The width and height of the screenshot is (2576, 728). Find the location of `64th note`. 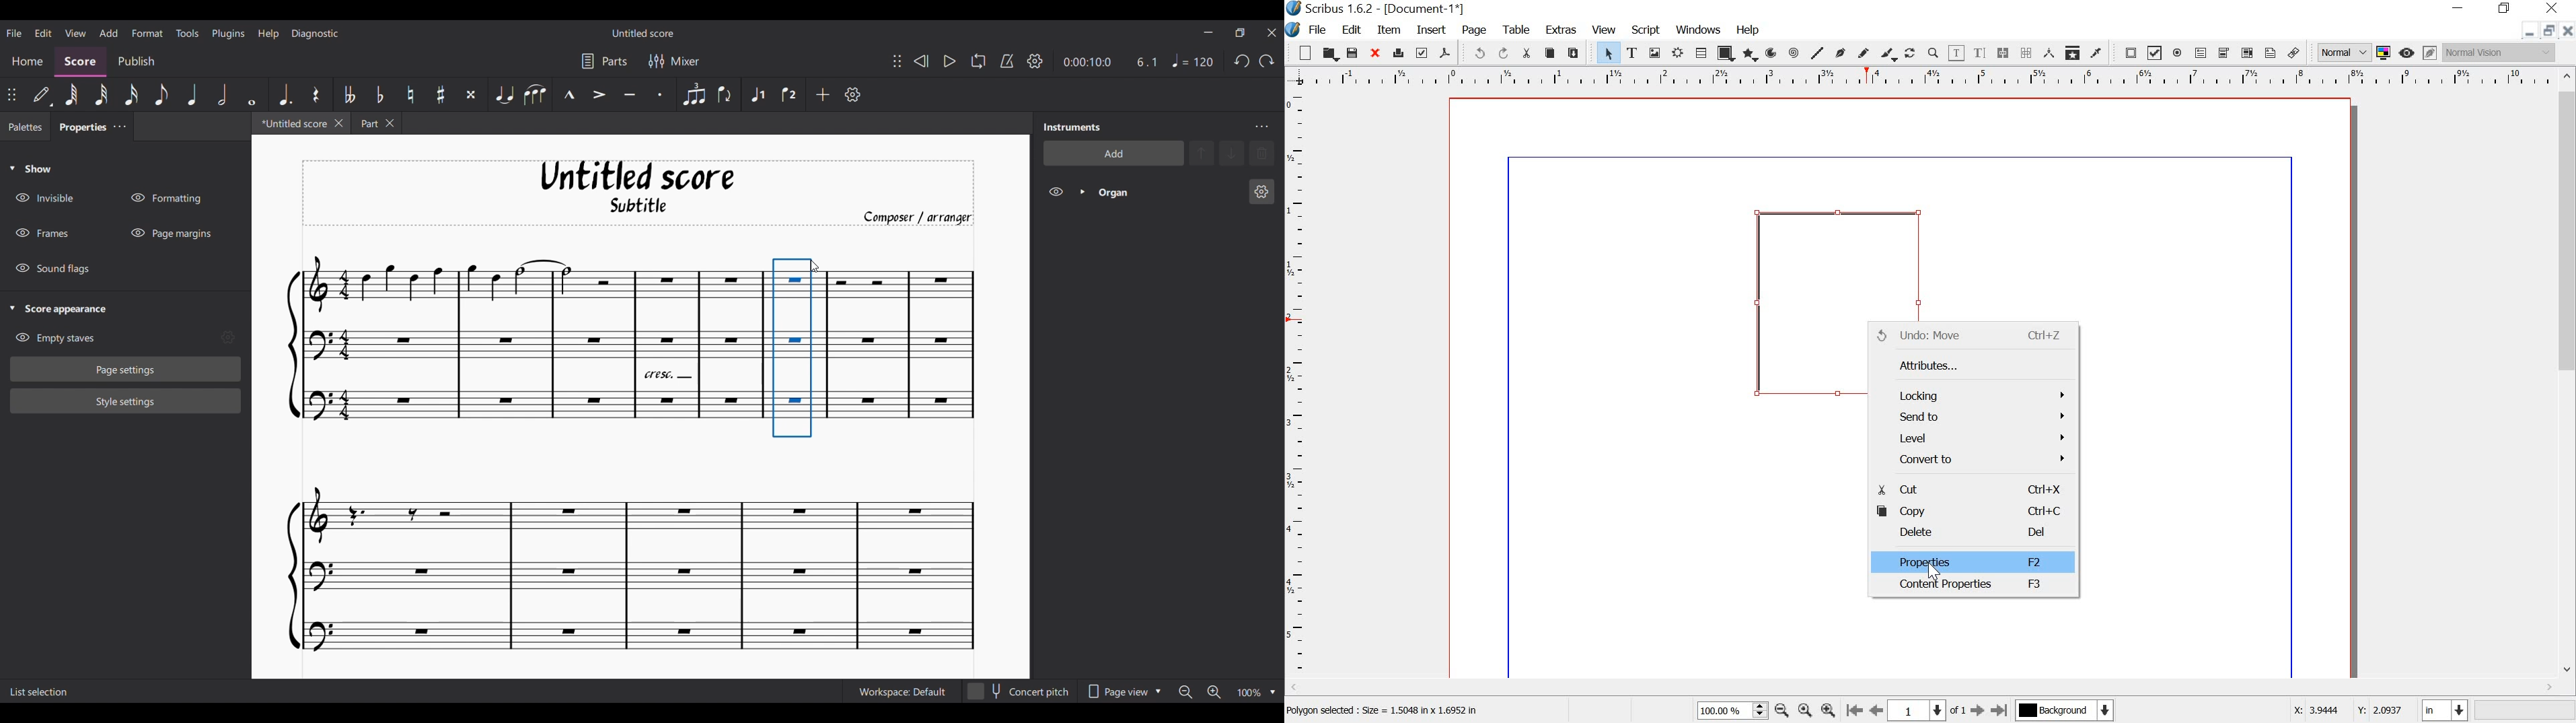

64th note is located at coordinates (71, 94).